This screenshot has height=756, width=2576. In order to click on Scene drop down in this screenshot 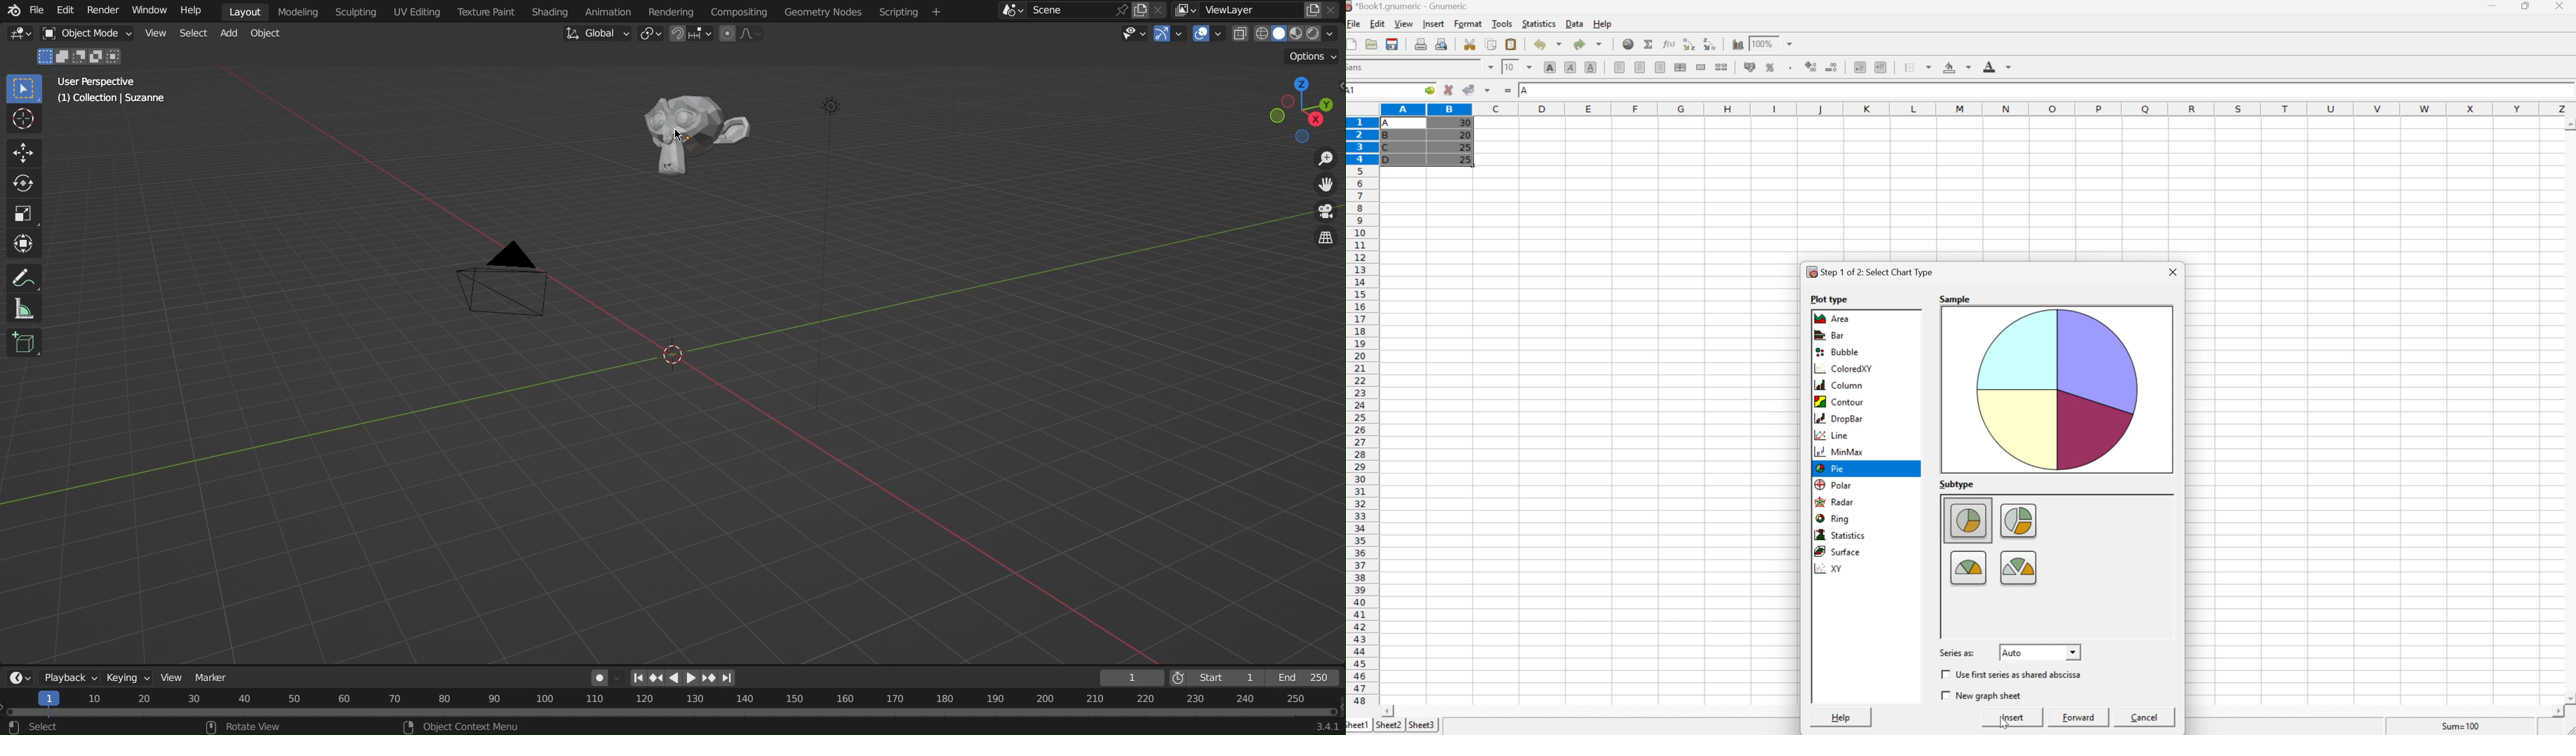, I will do `click(1011, 11)`.